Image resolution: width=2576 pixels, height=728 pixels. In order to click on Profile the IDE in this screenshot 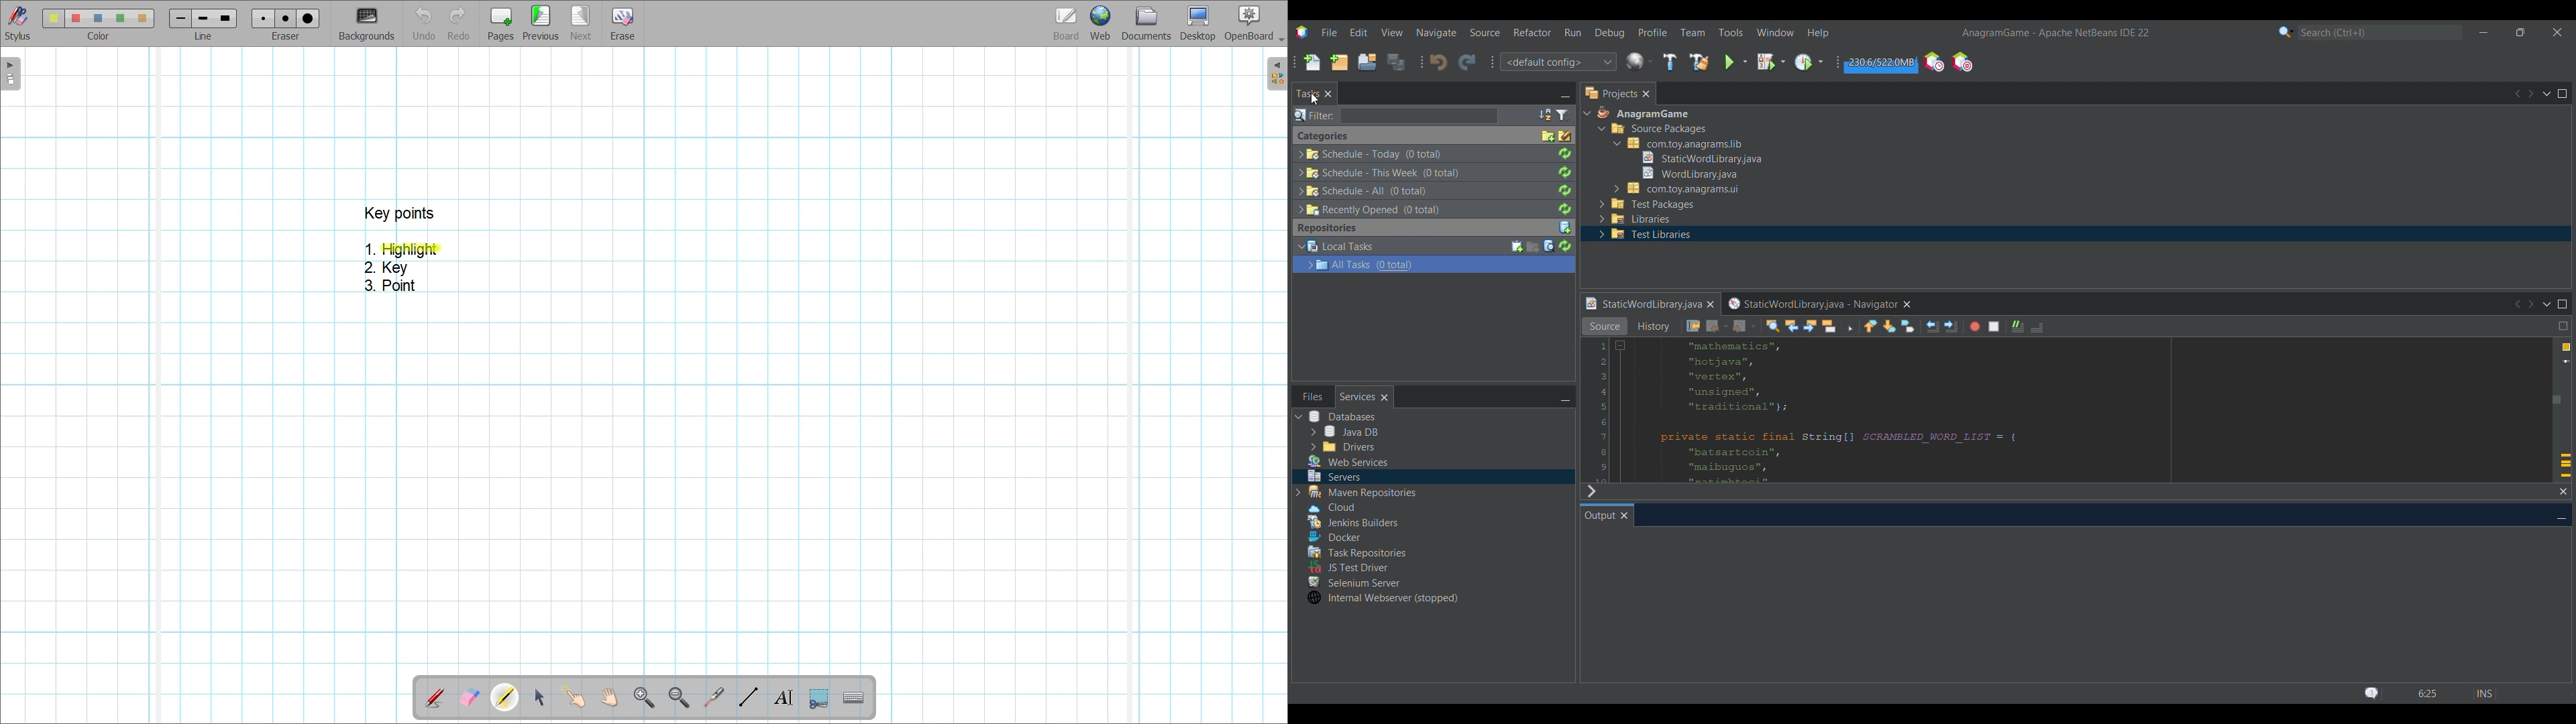, I will do `click(1934, 61)`.